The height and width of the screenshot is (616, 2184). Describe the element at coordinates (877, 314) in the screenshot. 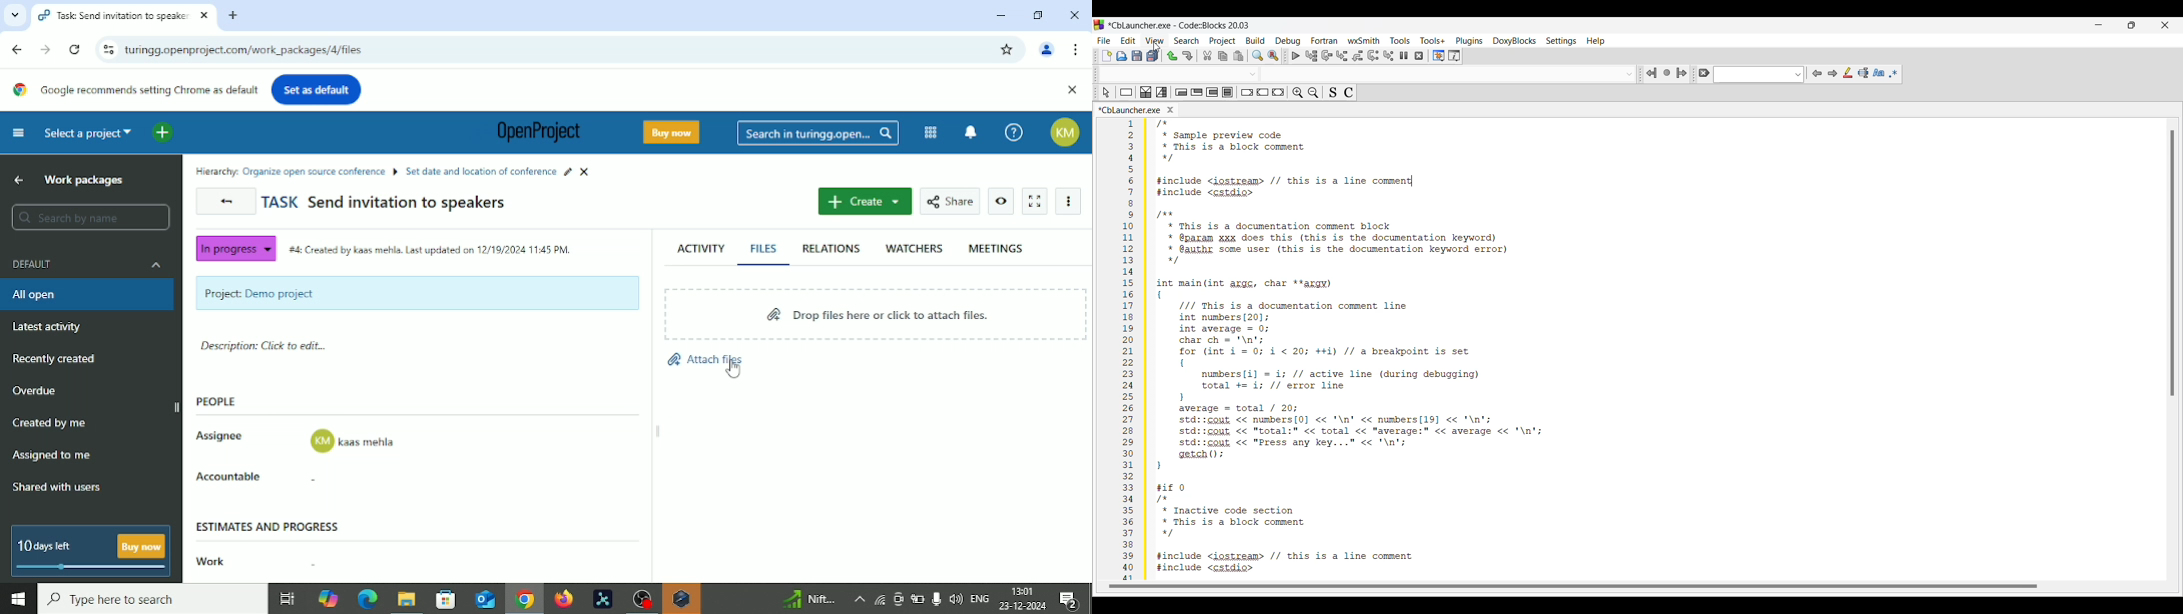

I see `Drop files here or click to attach files` at that location.